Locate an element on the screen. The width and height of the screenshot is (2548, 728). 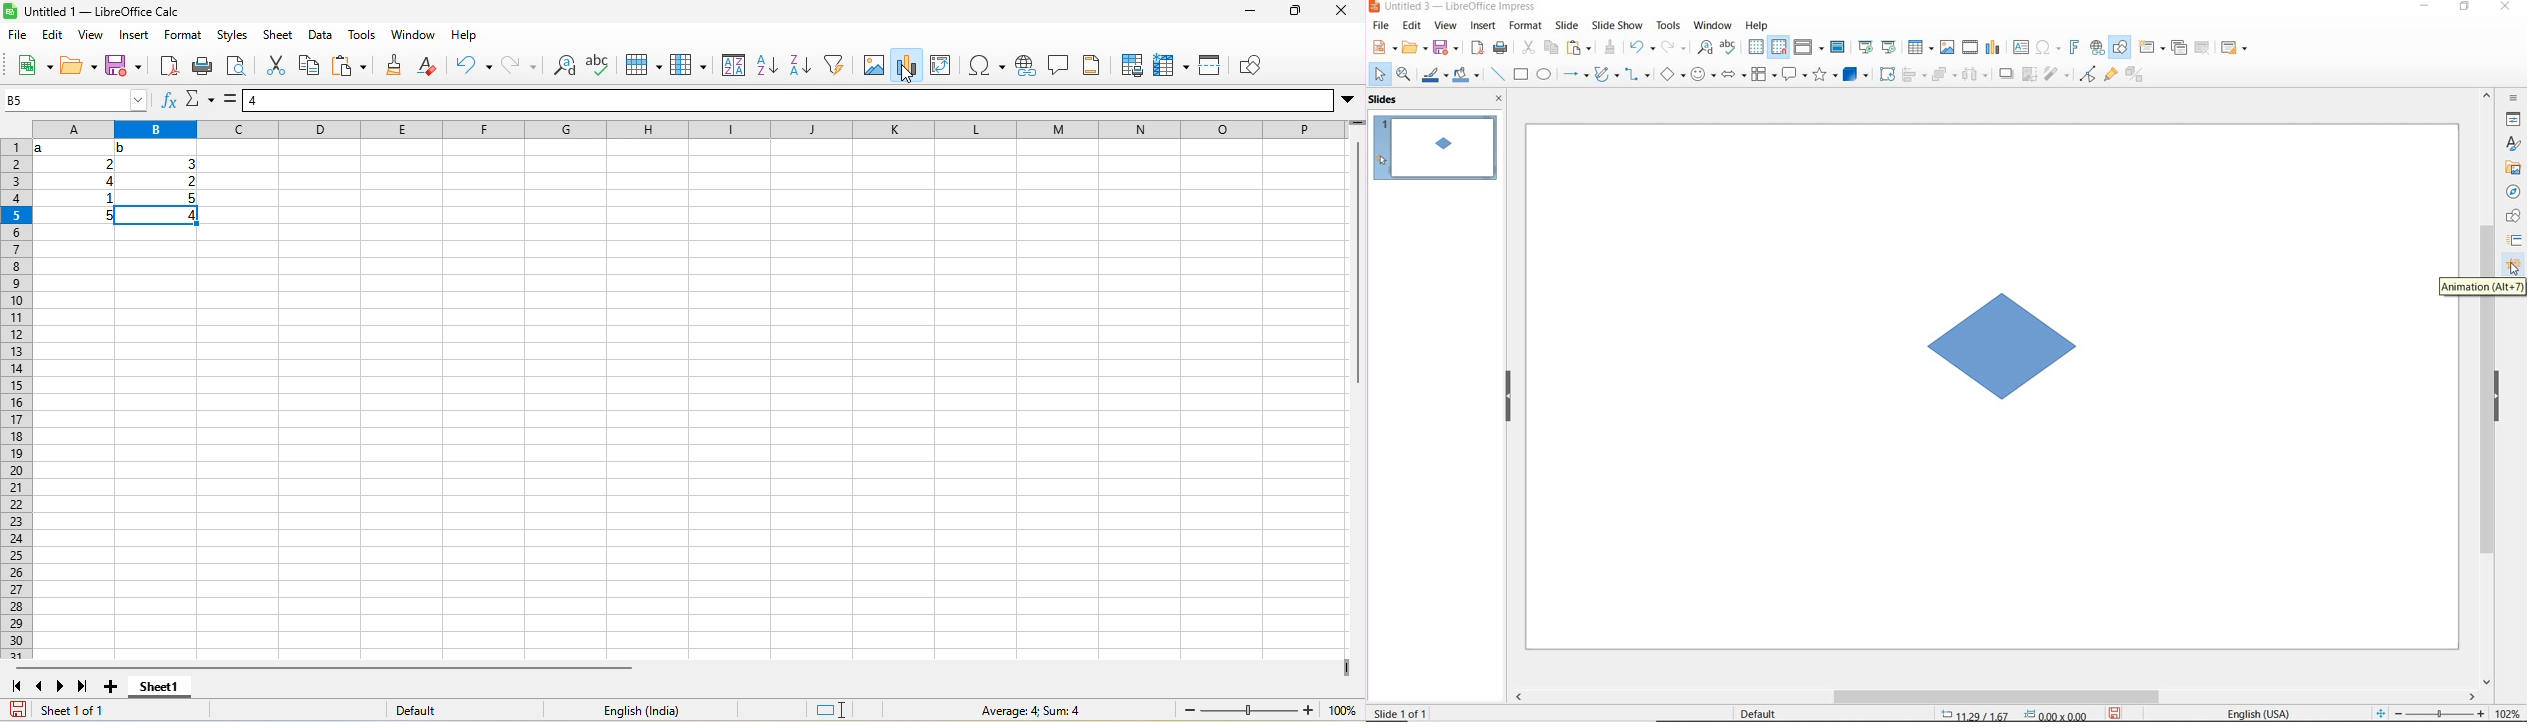
animation is located at coordinates (2513, 266).